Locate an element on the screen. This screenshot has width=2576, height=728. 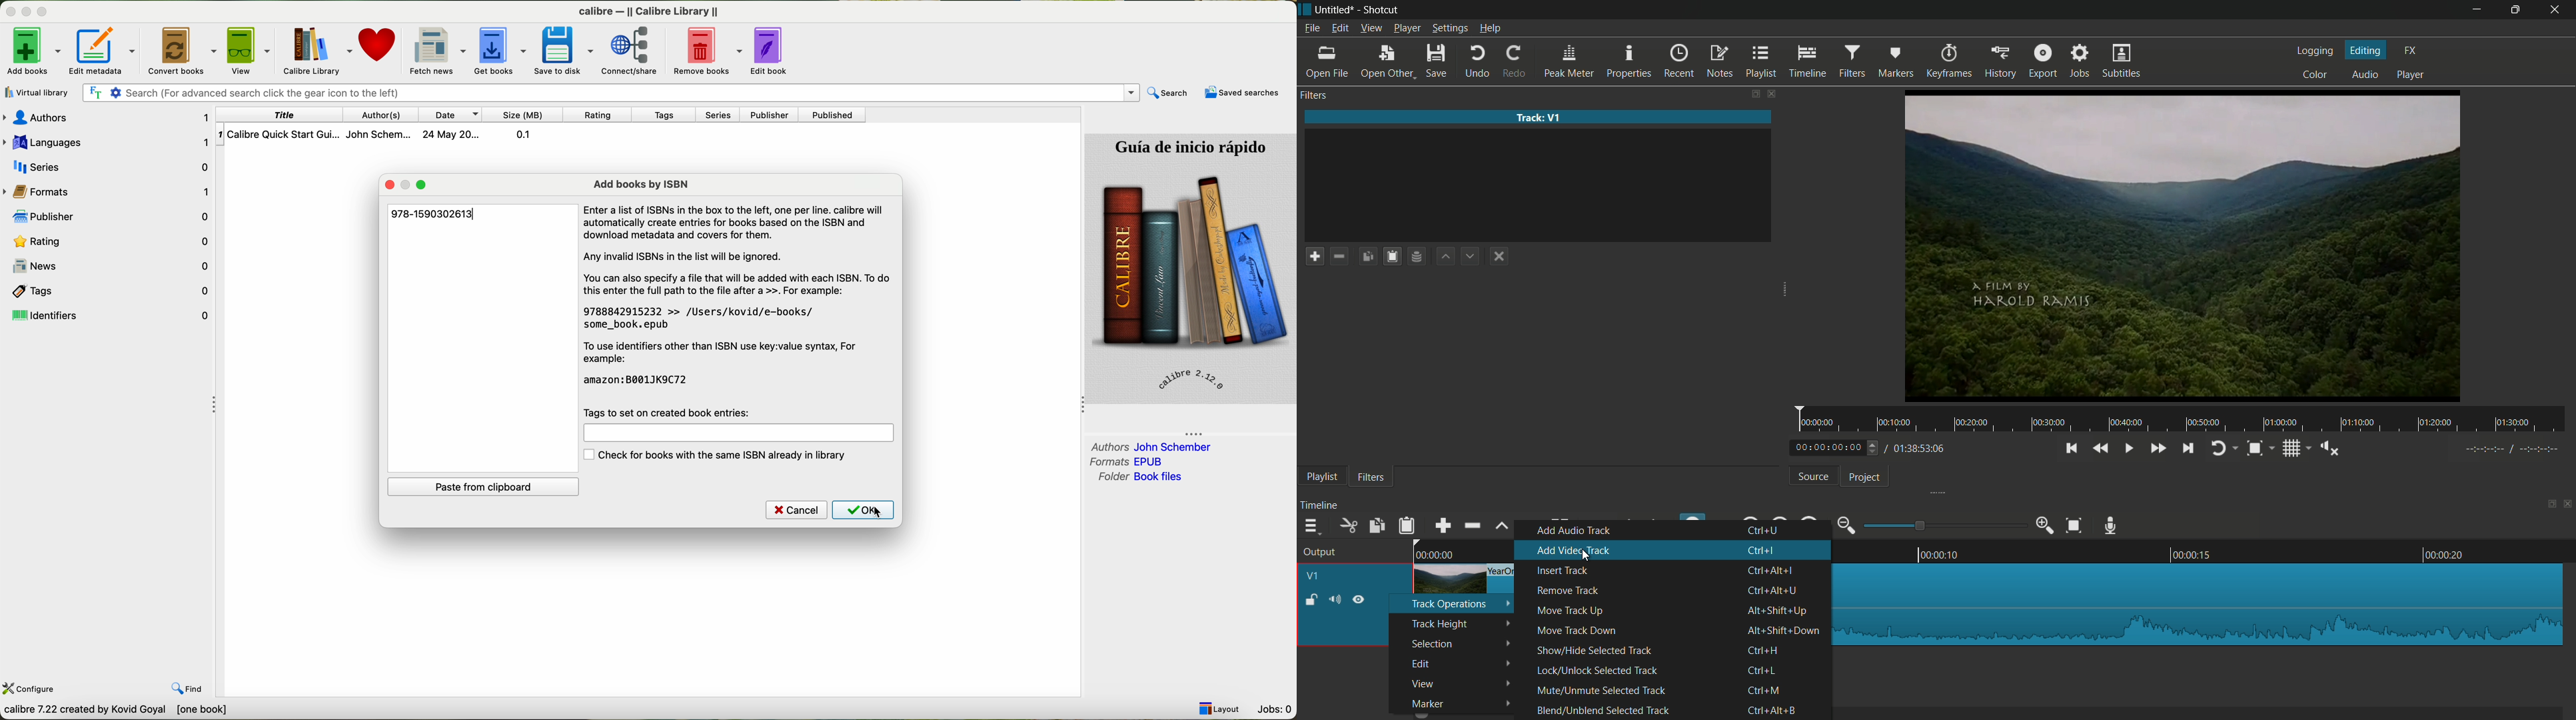
close app is located at coordinates (2557, 10).